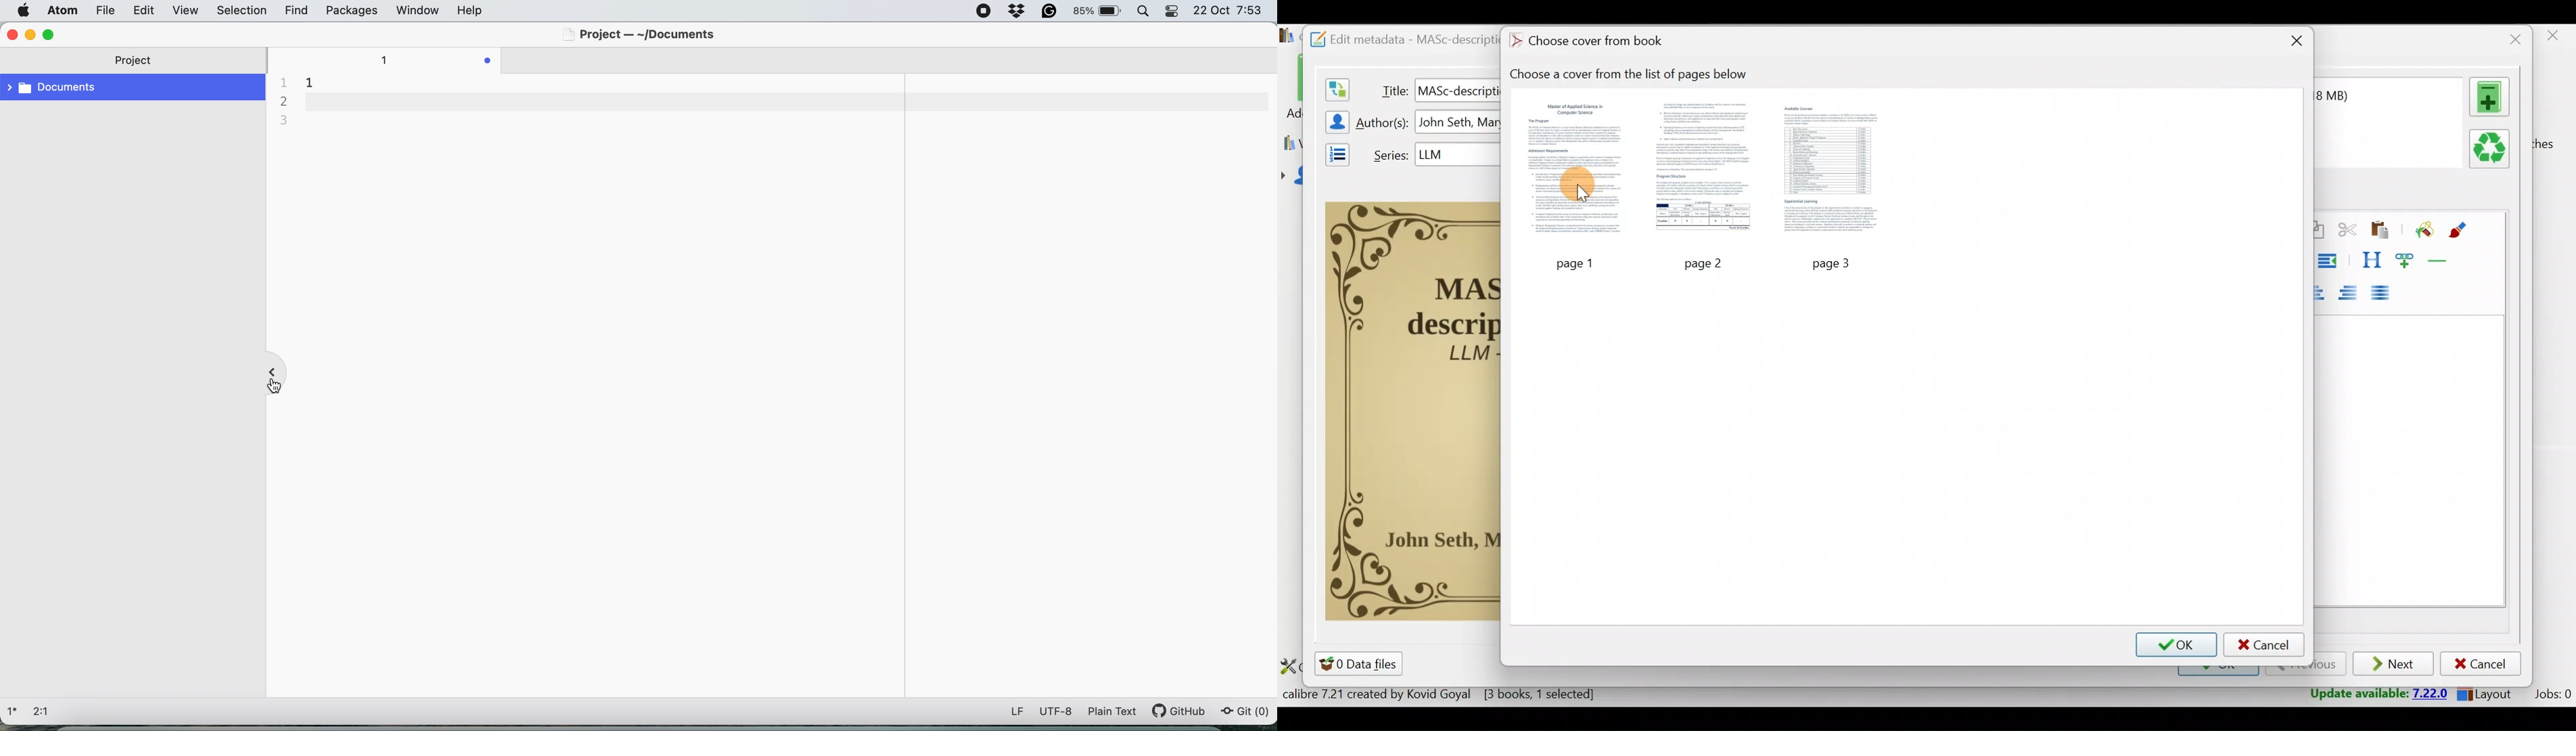 The height and width of the screenshot is (756, 2576). I want to click on Page 2, so click(1705, 170).